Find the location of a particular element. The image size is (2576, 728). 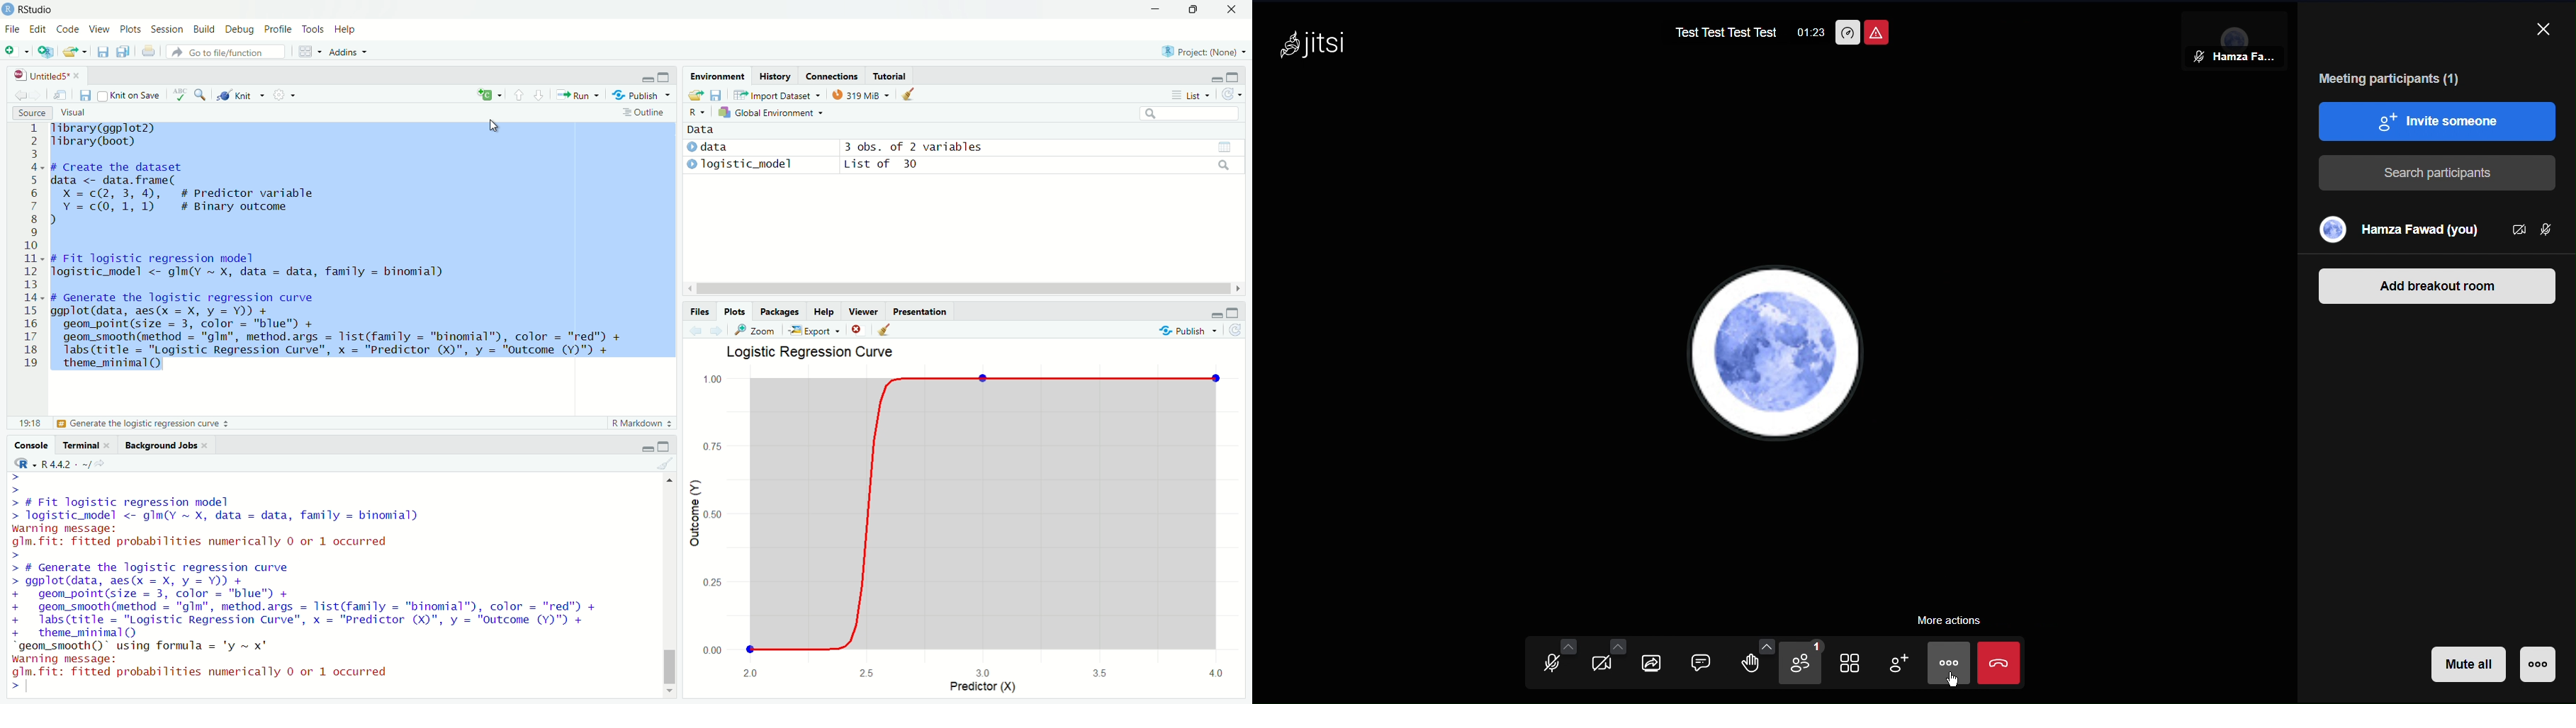

Data is located at coordinates (701, 130).